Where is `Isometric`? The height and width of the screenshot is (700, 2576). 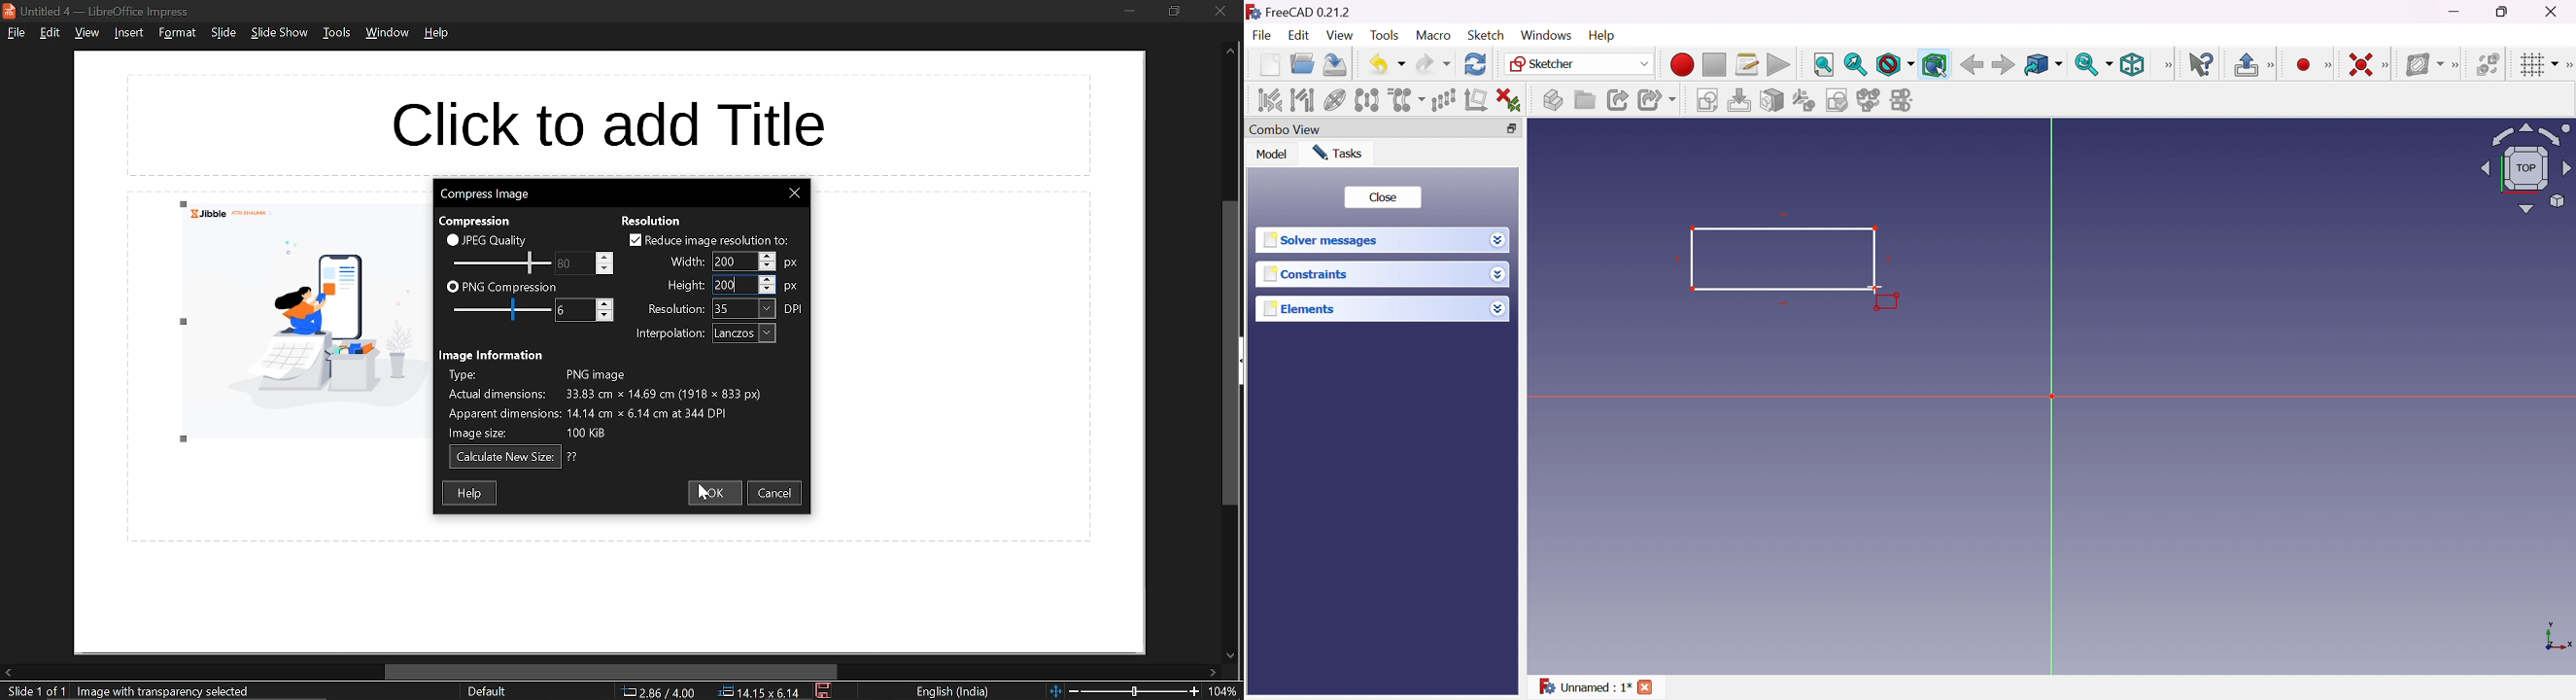 Isometric is located at coordinates (2133, 64).